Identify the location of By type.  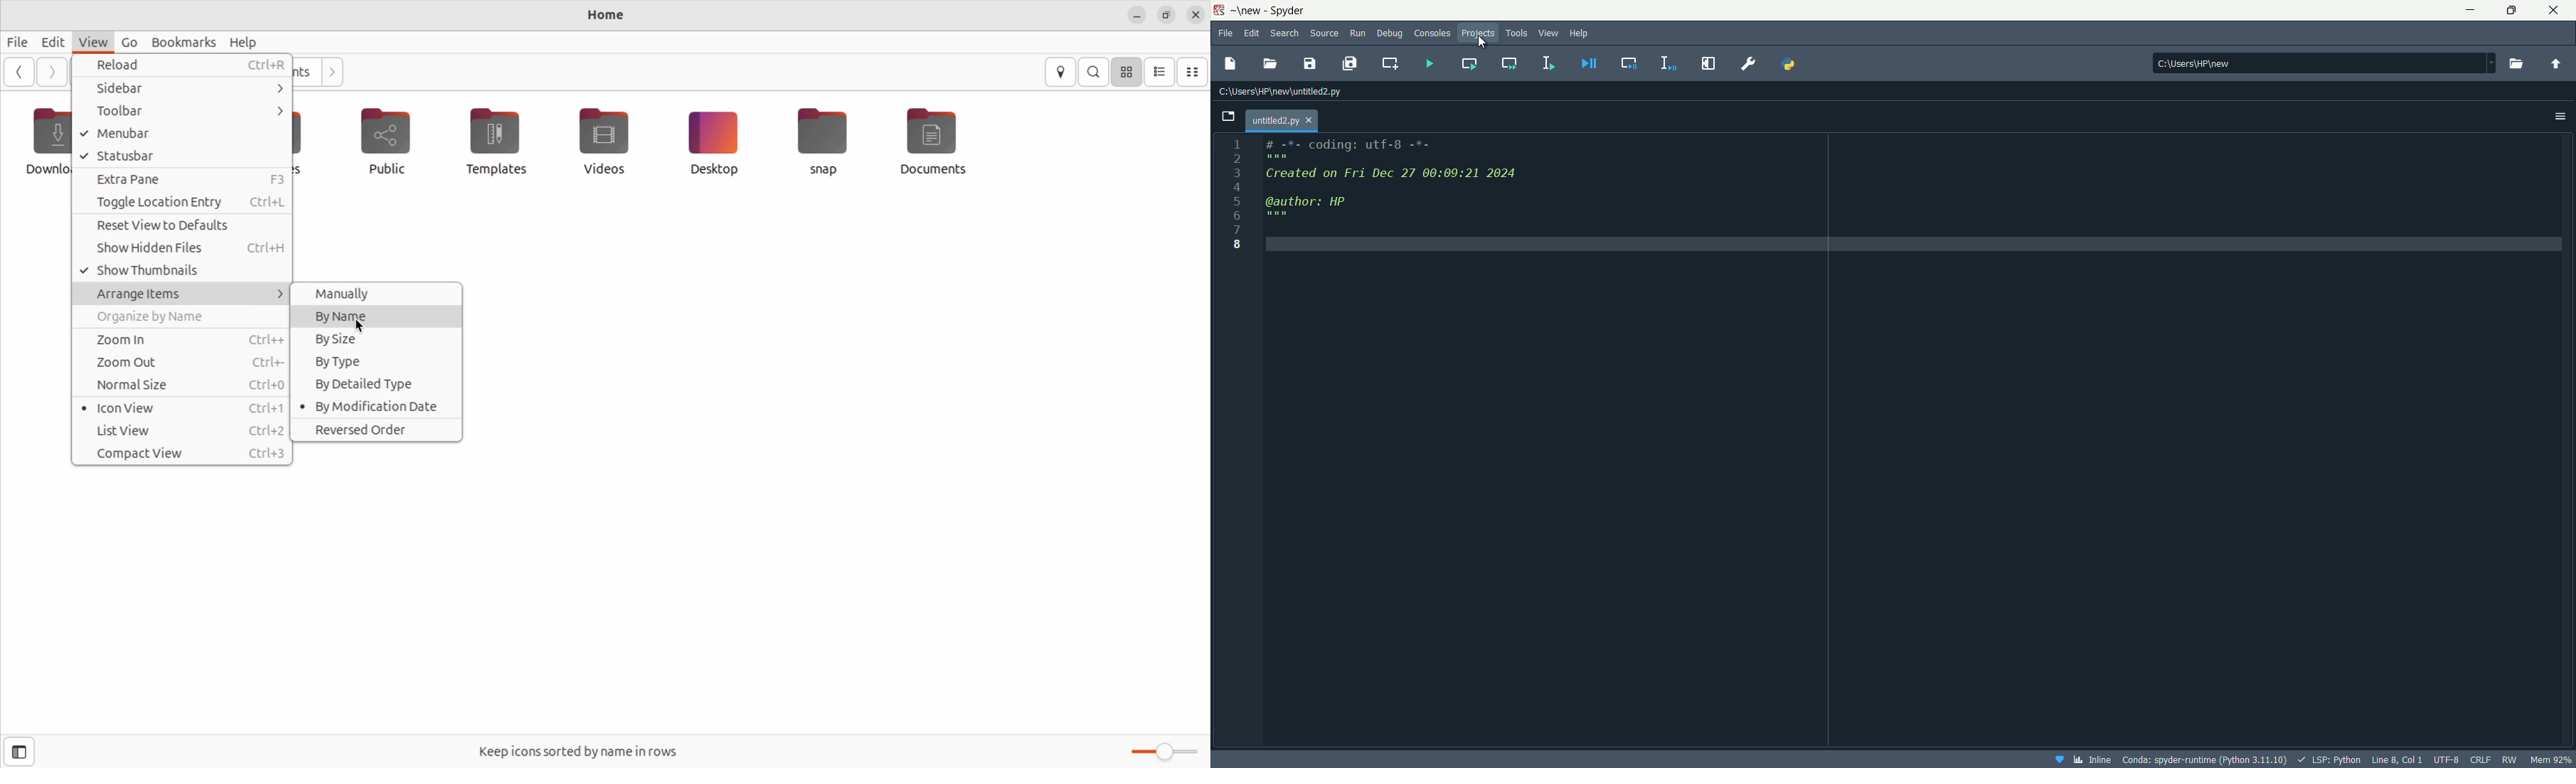
(379, 361).